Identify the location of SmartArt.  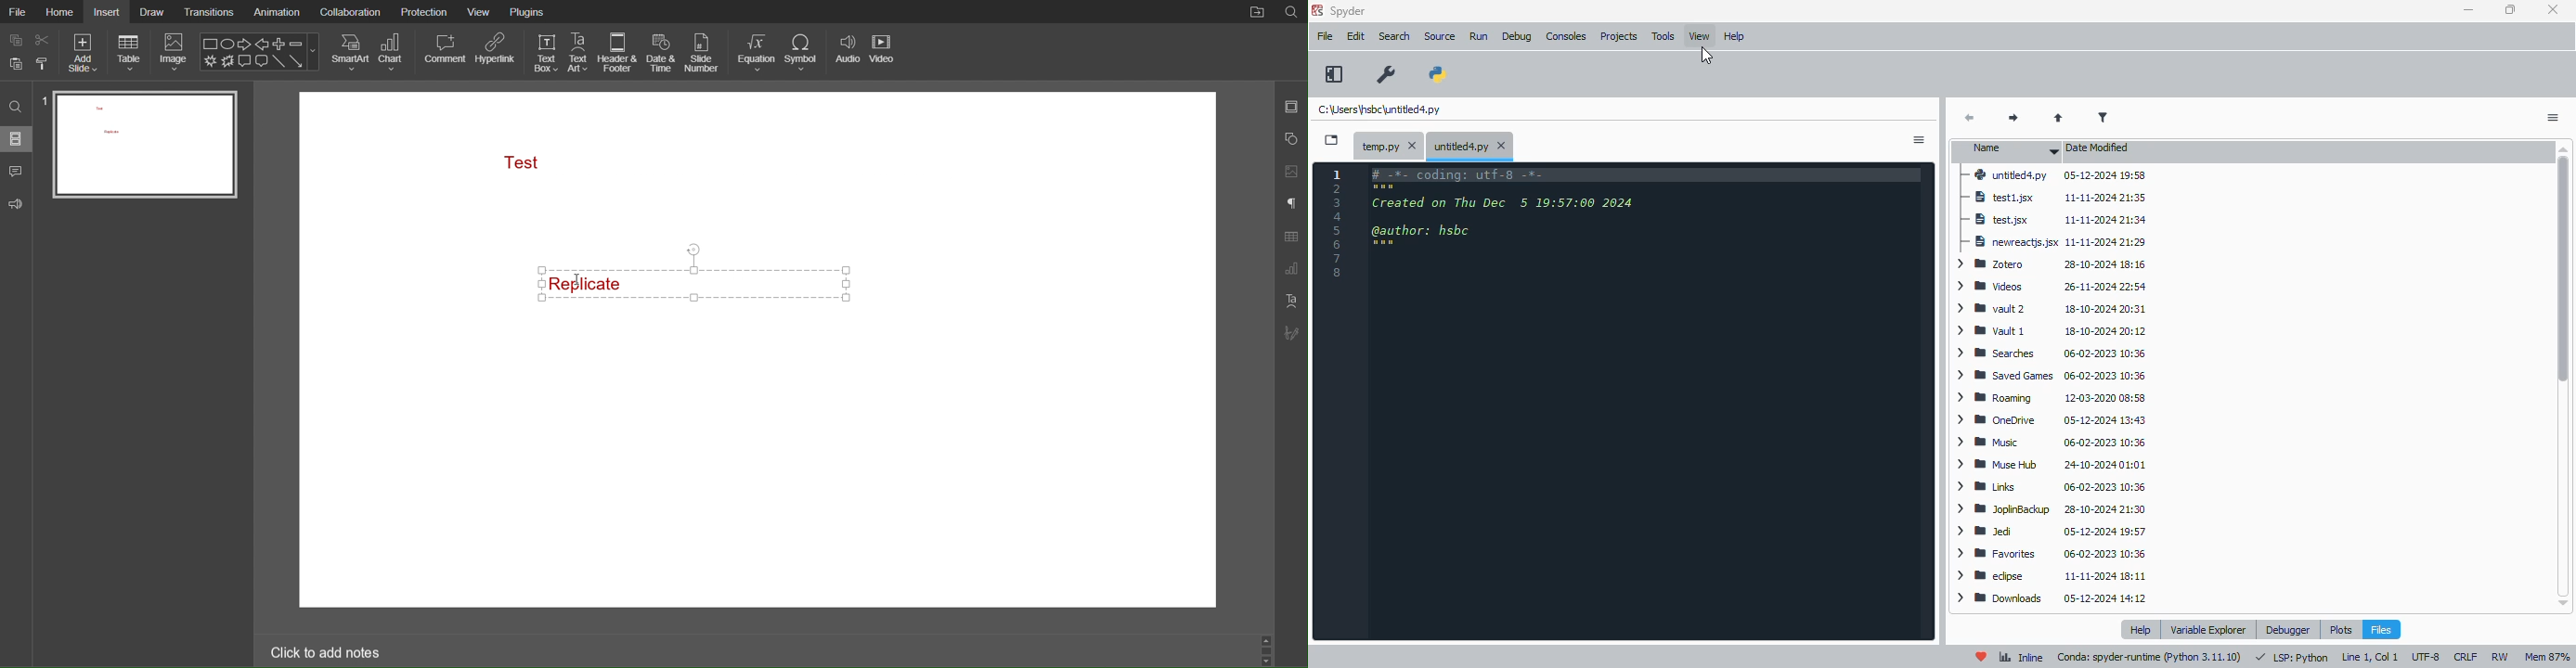
(350, 52).